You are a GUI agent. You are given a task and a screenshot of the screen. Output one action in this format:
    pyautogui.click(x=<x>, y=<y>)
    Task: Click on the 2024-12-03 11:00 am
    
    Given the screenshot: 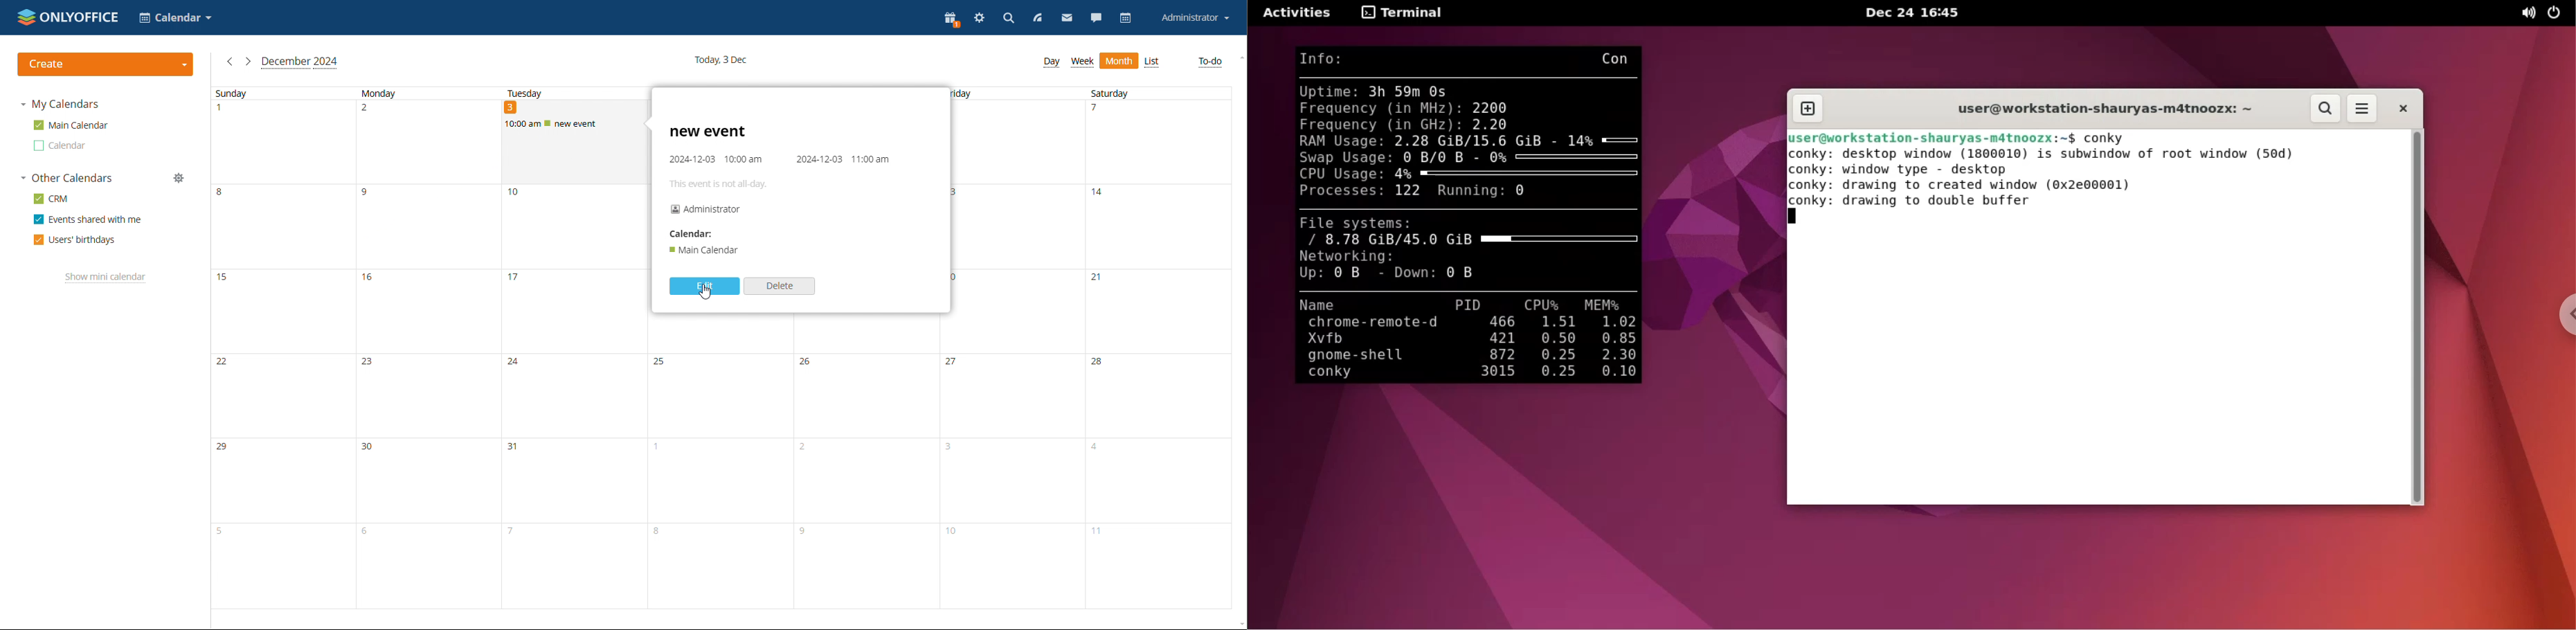 What is the action you would take?
    pyautogui.click(x=842, y=157)
    